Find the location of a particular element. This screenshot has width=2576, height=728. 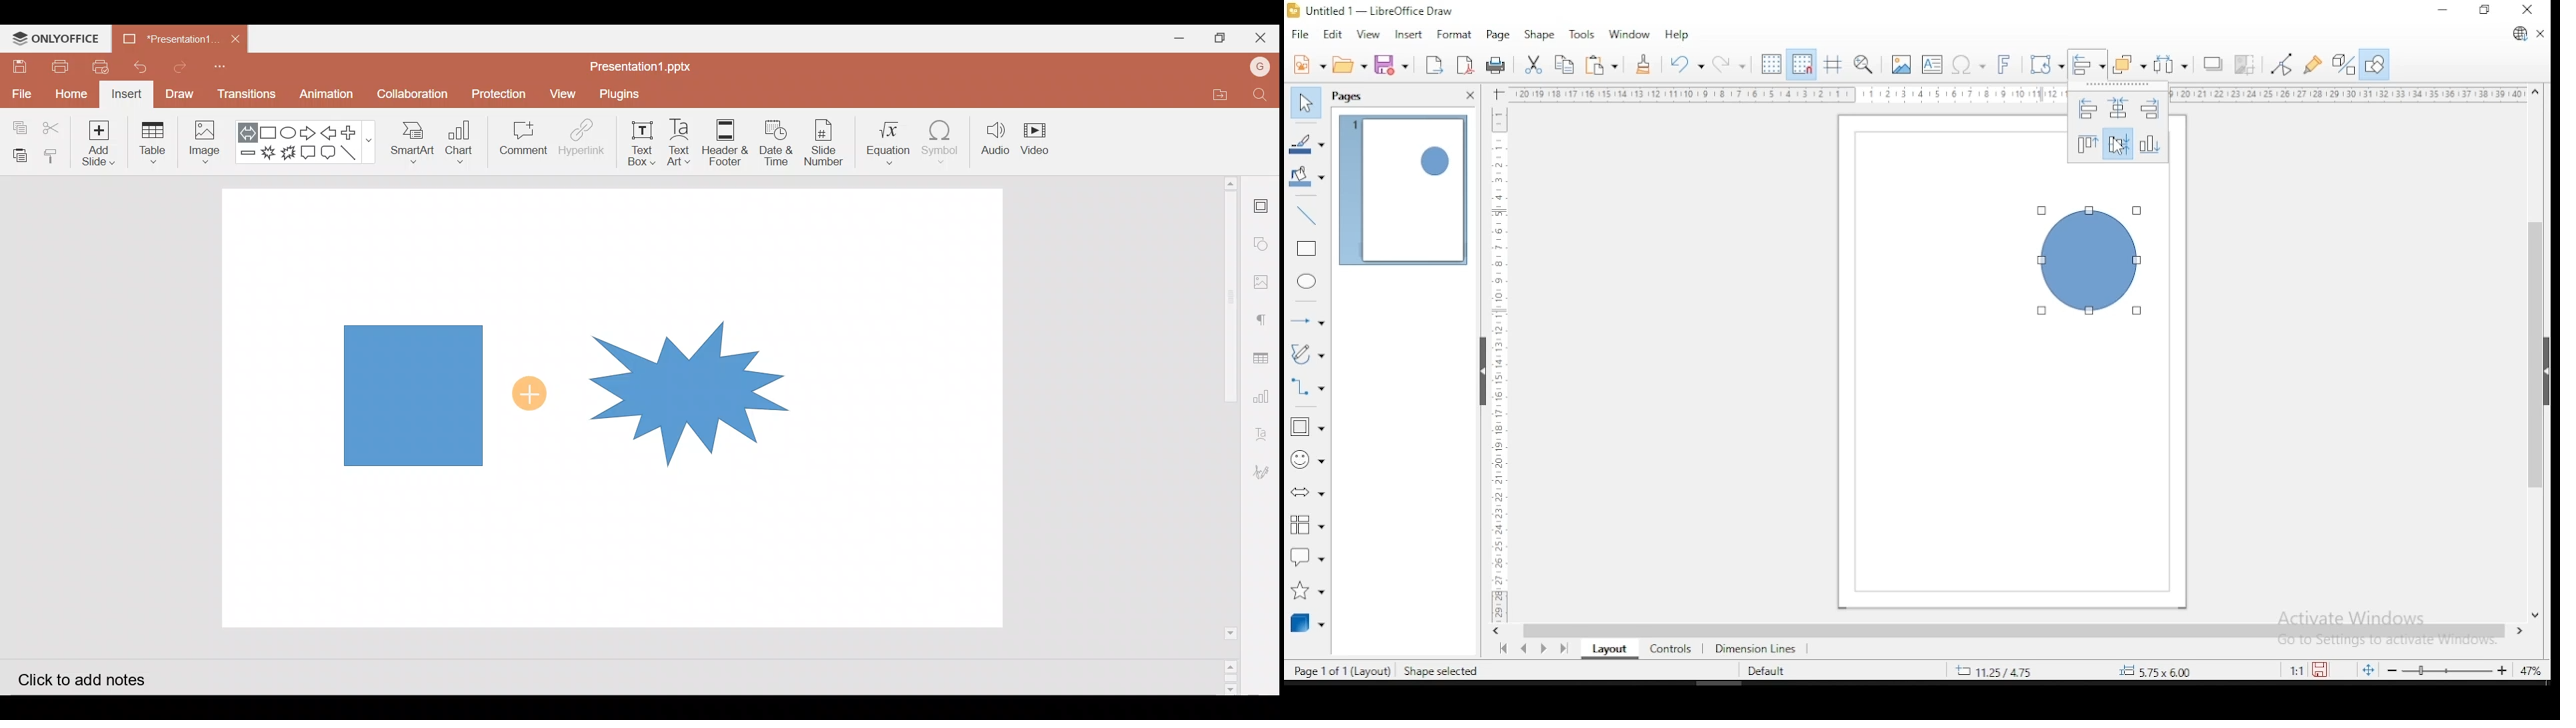

toggle point edit mode is located at coordinates (2280, 64).